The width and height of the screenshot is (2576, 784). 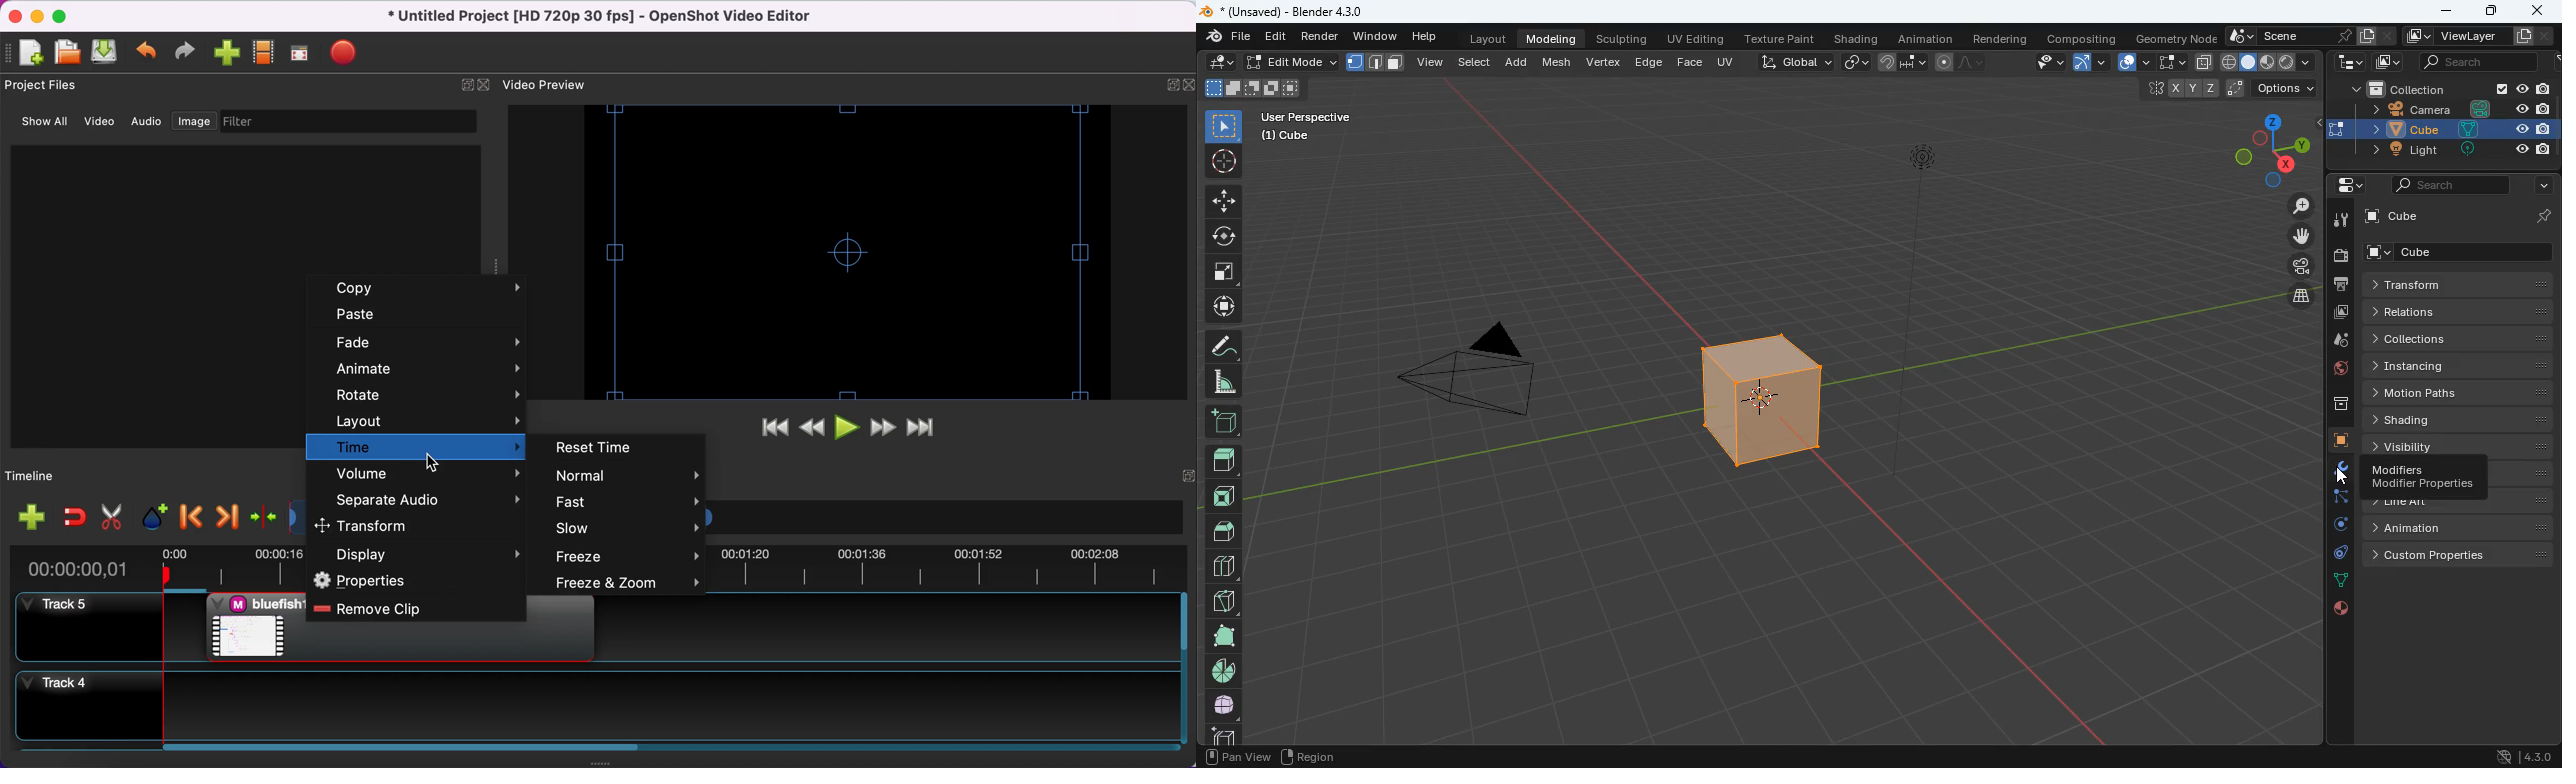 What do you see at coordinates (2481, 62) in the screenshot?
I see `search` at bounding box center [2481, 62].